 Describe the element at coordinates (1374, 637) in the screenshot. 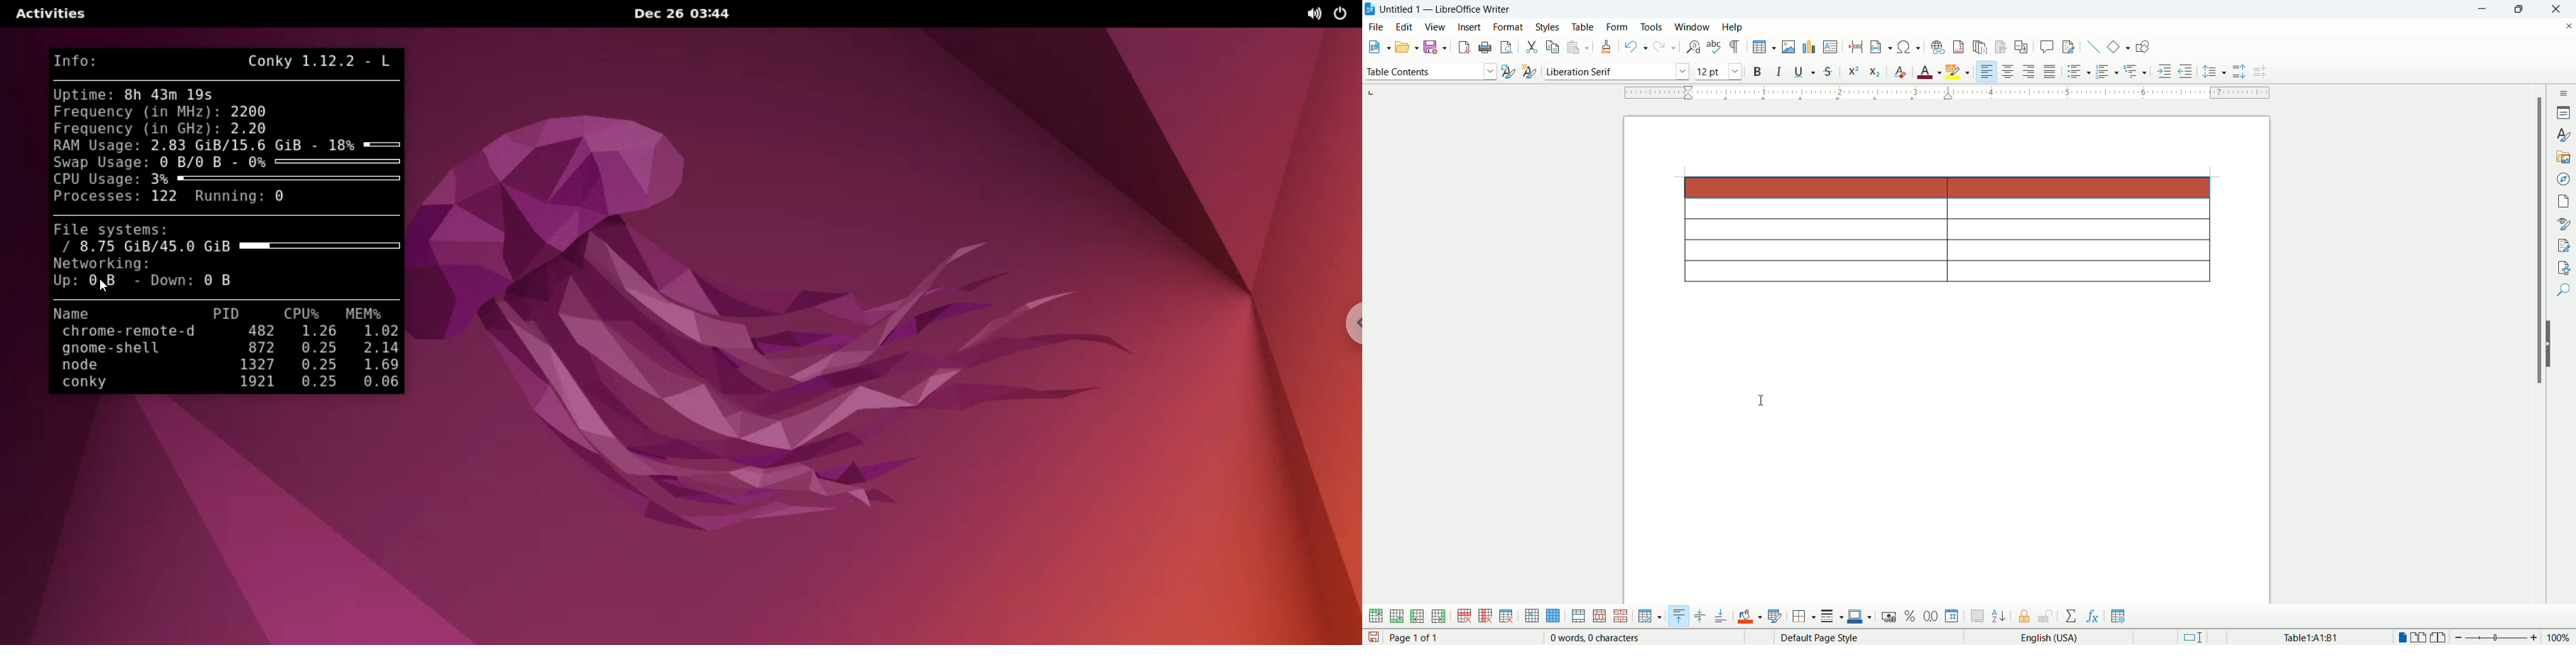

I see `save` at that location.